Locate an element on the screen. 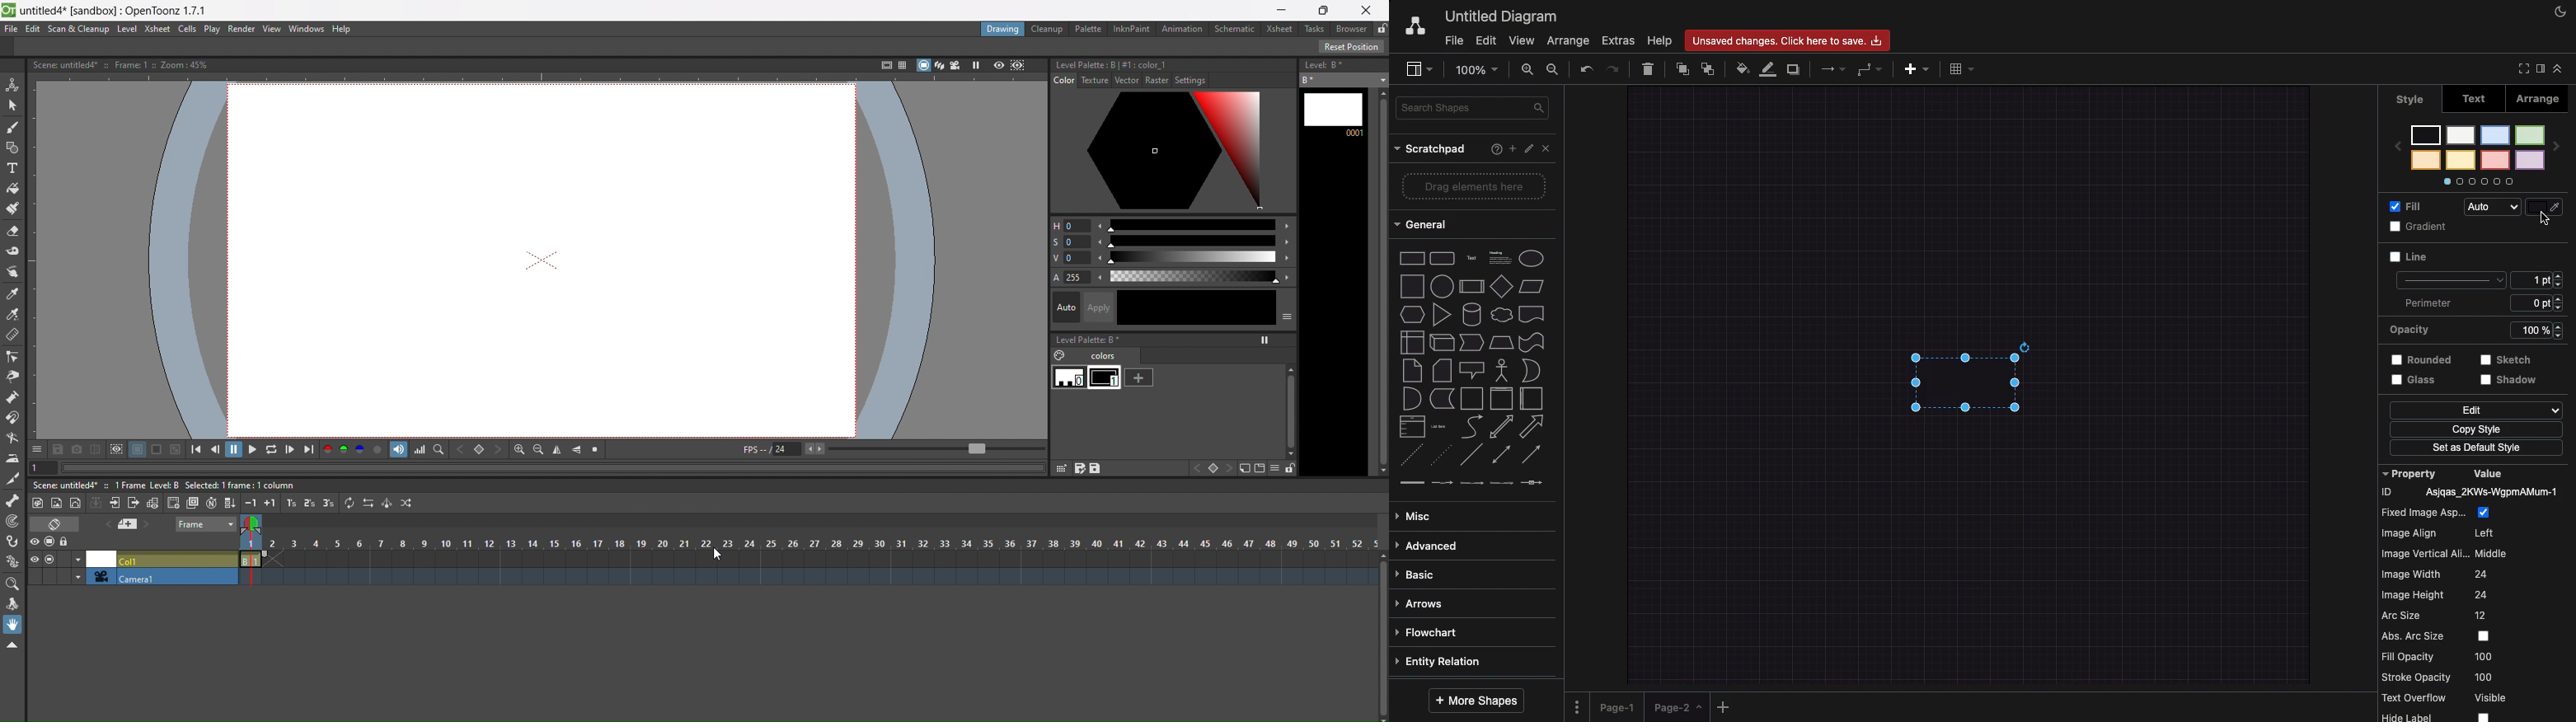  triangle is located at coordinates (1441, 315).